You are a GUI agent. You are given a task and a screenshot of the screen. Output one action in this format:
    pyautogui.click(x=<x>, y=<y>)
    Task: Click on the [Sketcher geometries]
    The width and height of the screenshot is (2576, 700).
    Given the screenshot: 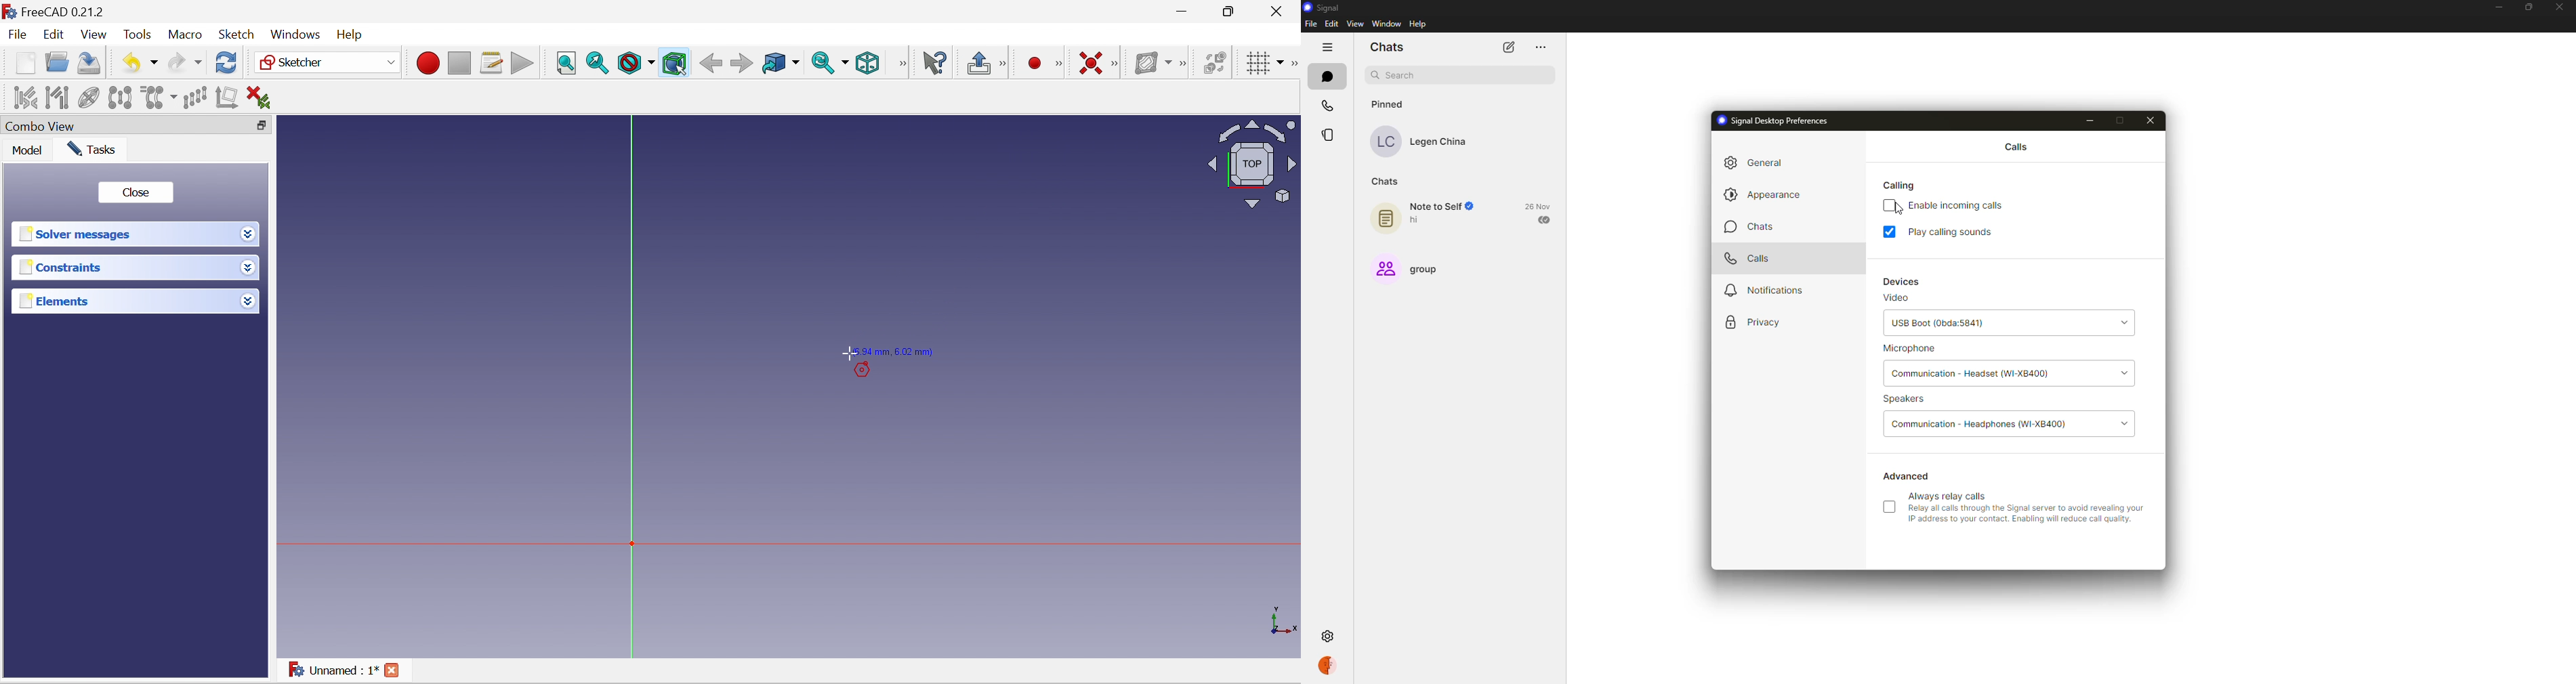 What is the action you would take?
    pyautogui.click(x=1060, y=65)
    